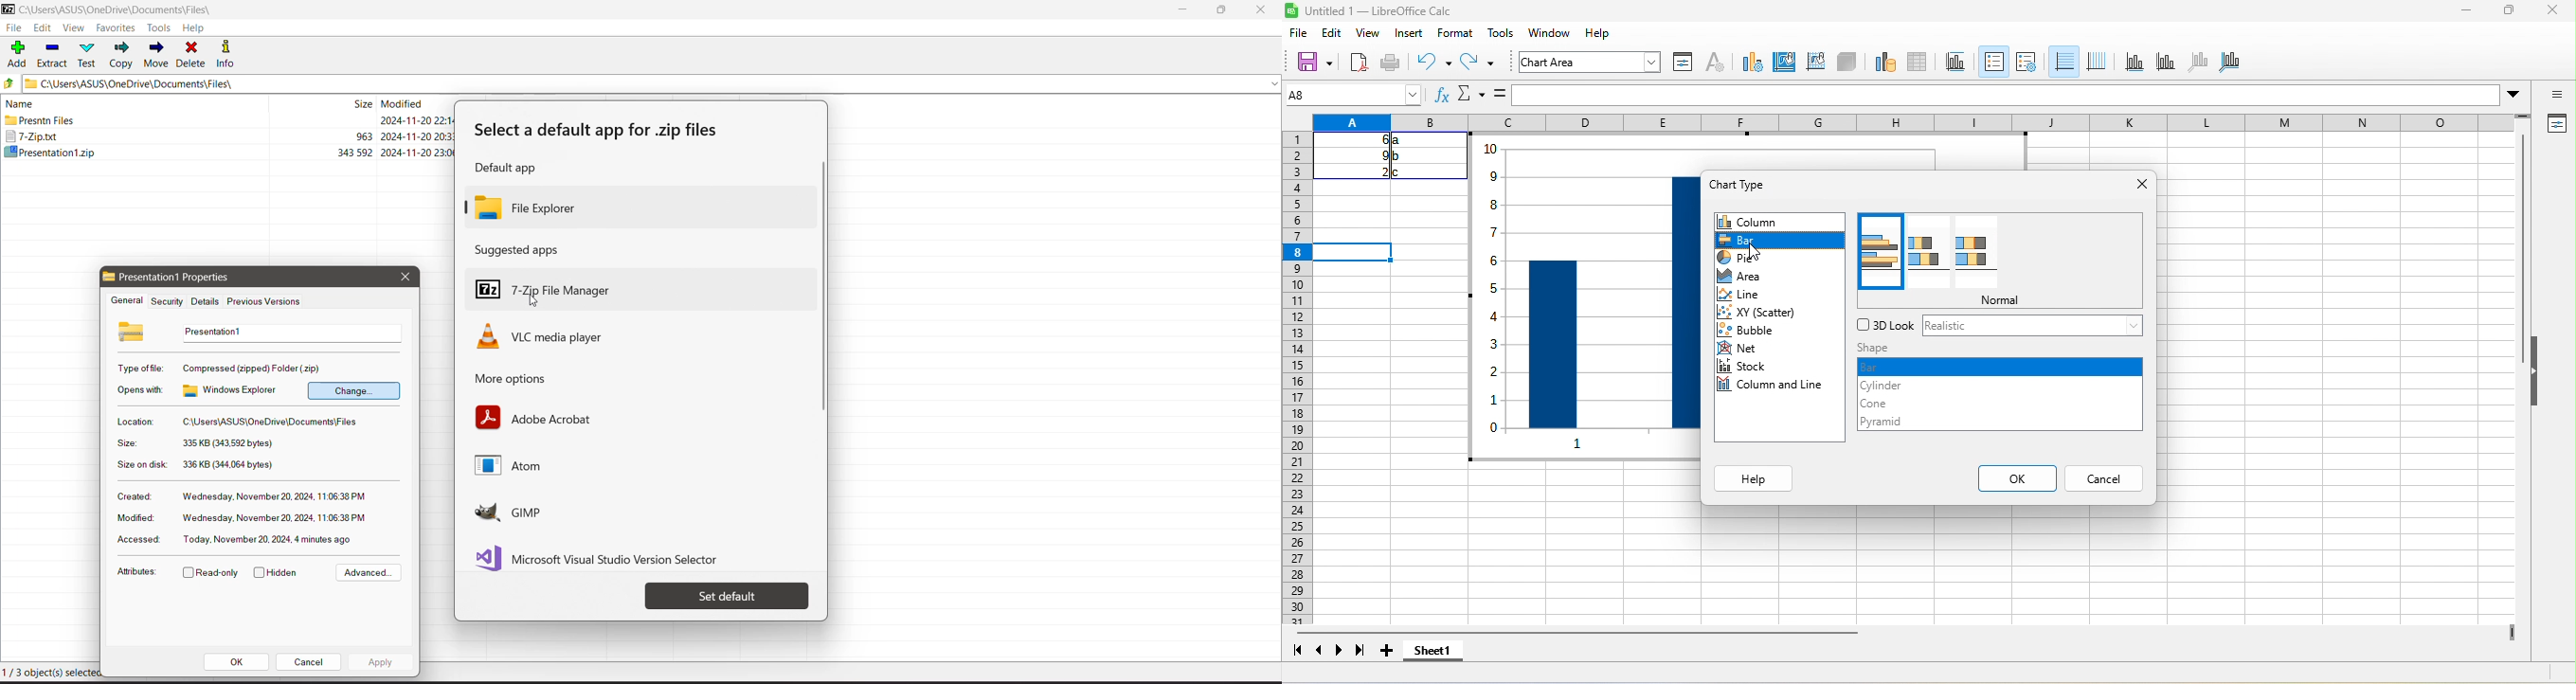 The height and width of the screenshot is (700, 2576). What do you see at coordinates (230, 136) in the screenshot?
I see `7-Zip` at bounding box center [230, 136].